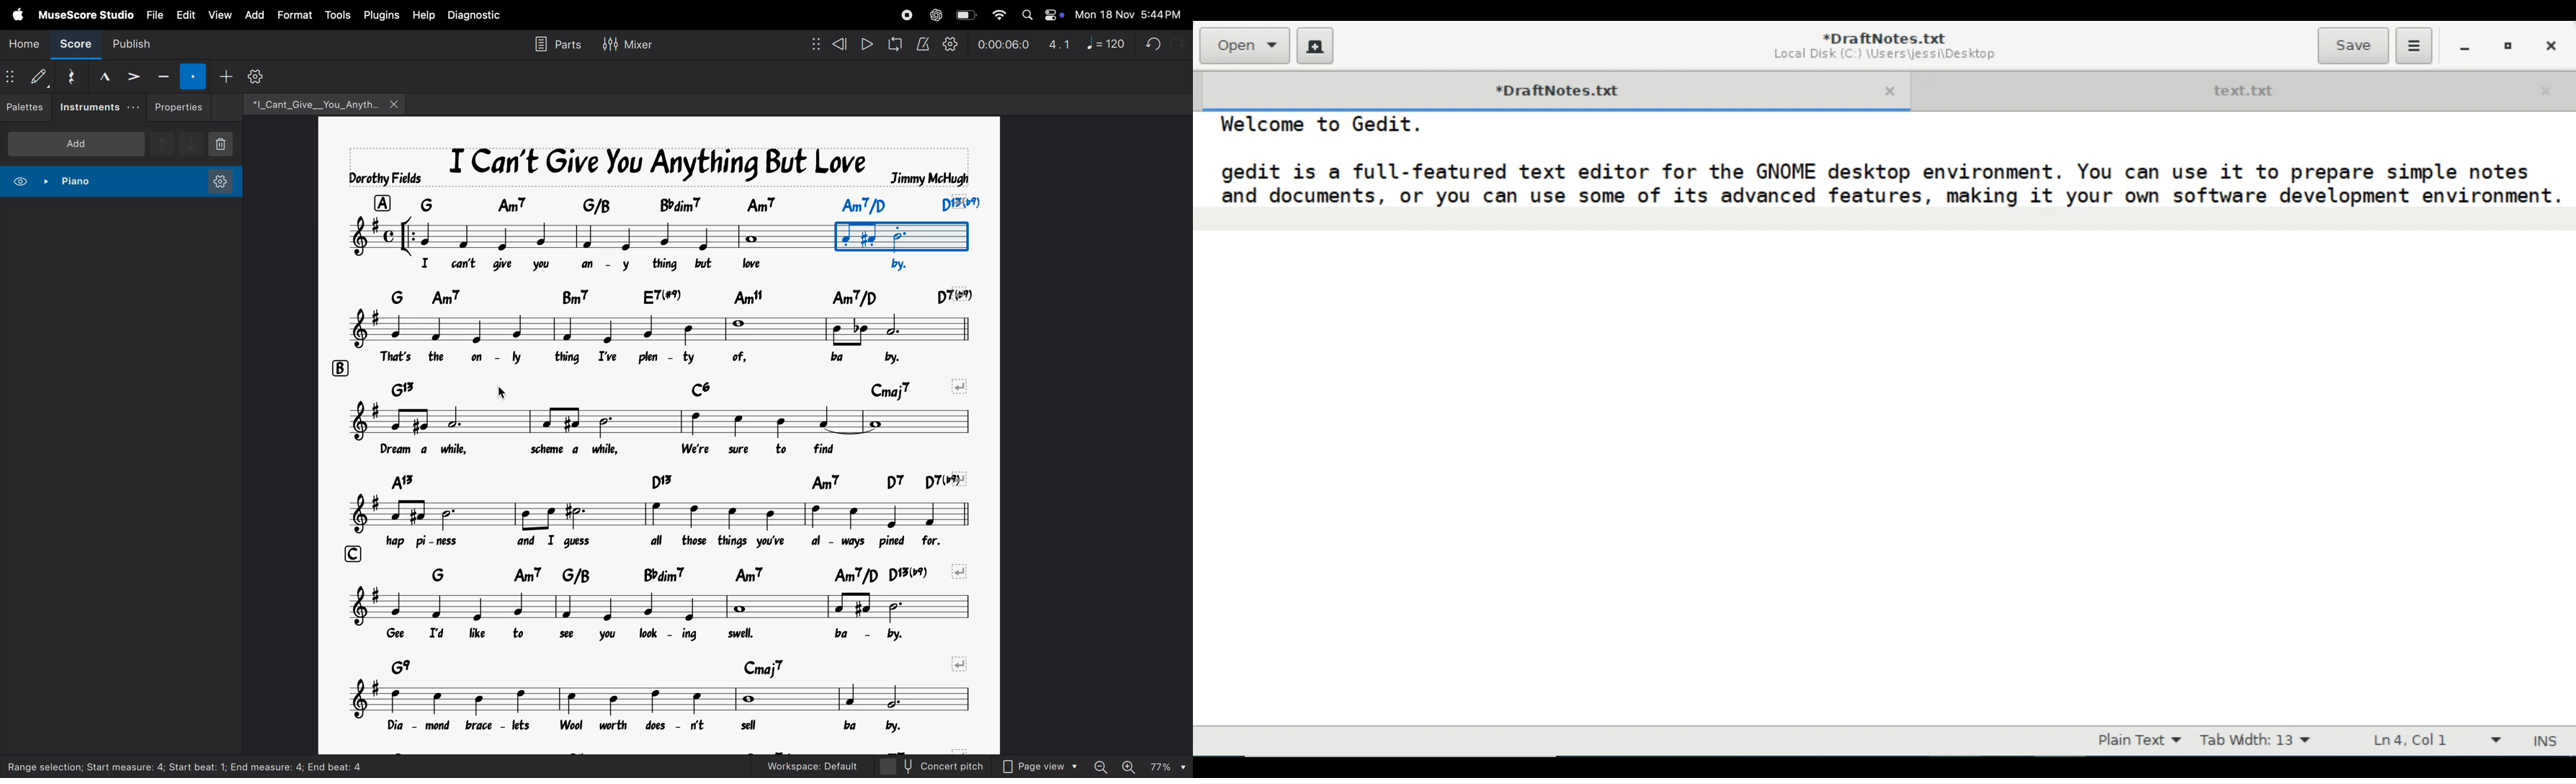  Describe the element at coordinates (185, 15) in the screenshot. I see `edit` at that location.